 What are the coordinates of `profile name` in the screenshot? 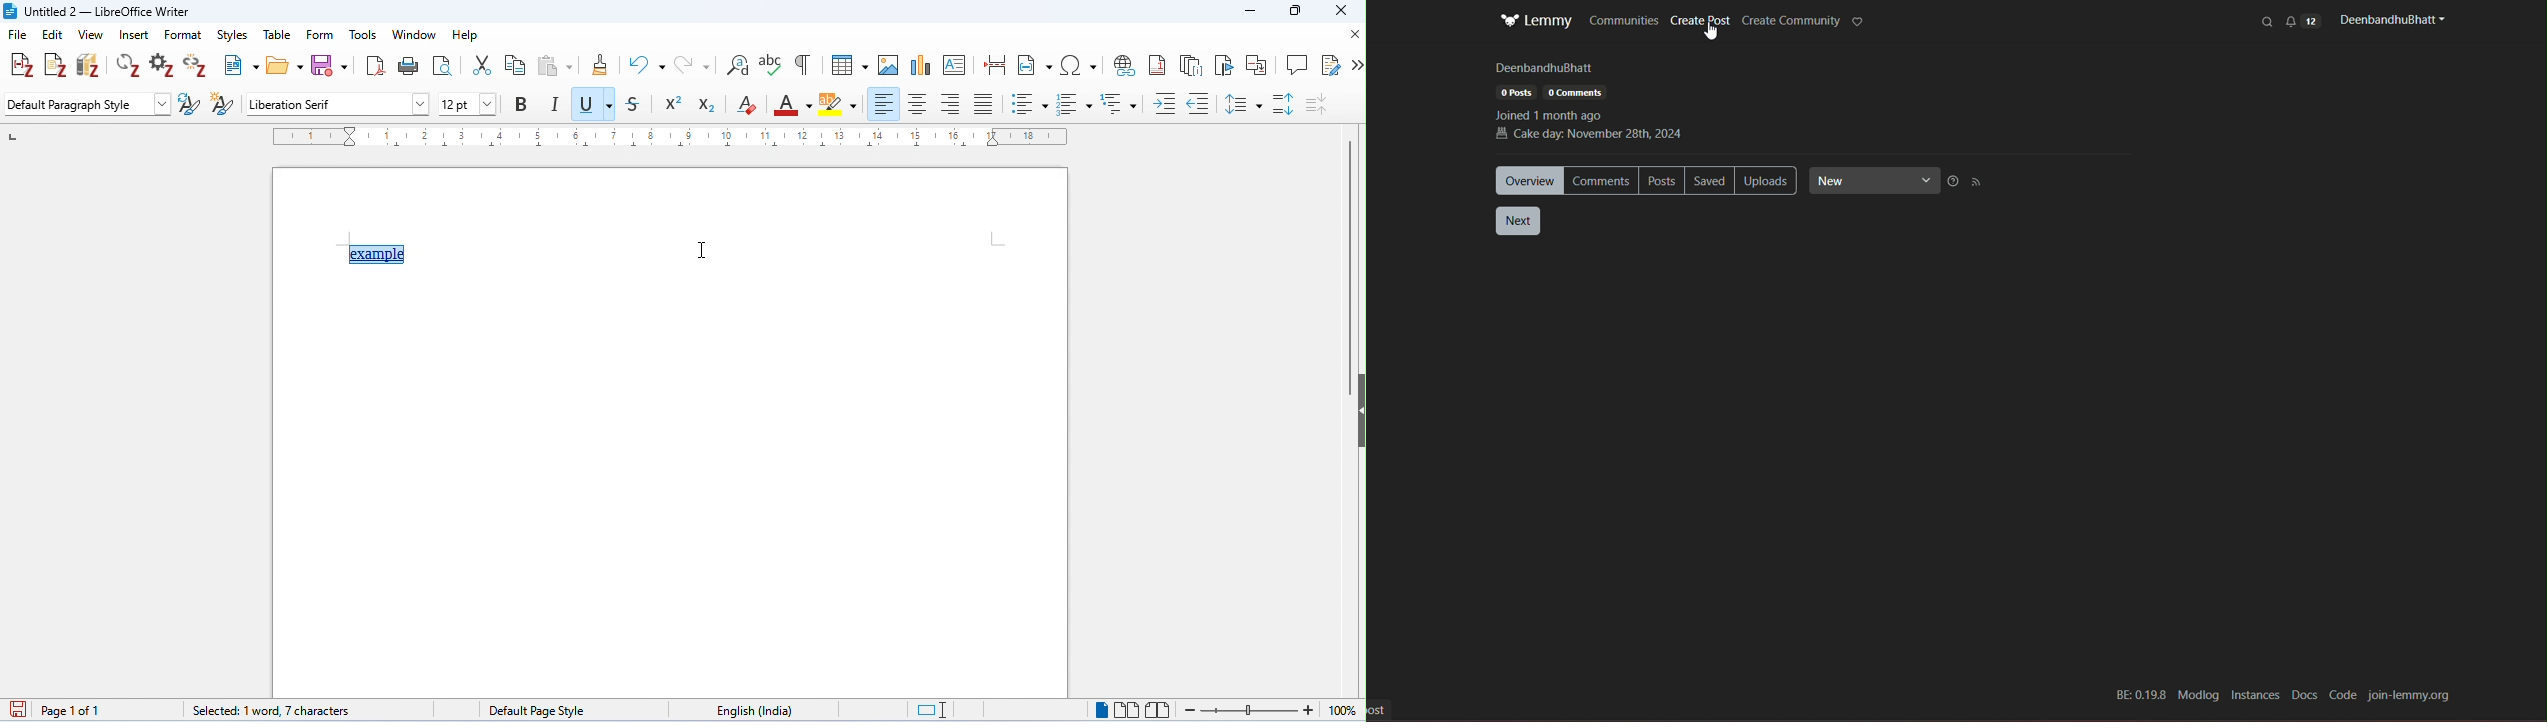 It's located at (2390, 20).